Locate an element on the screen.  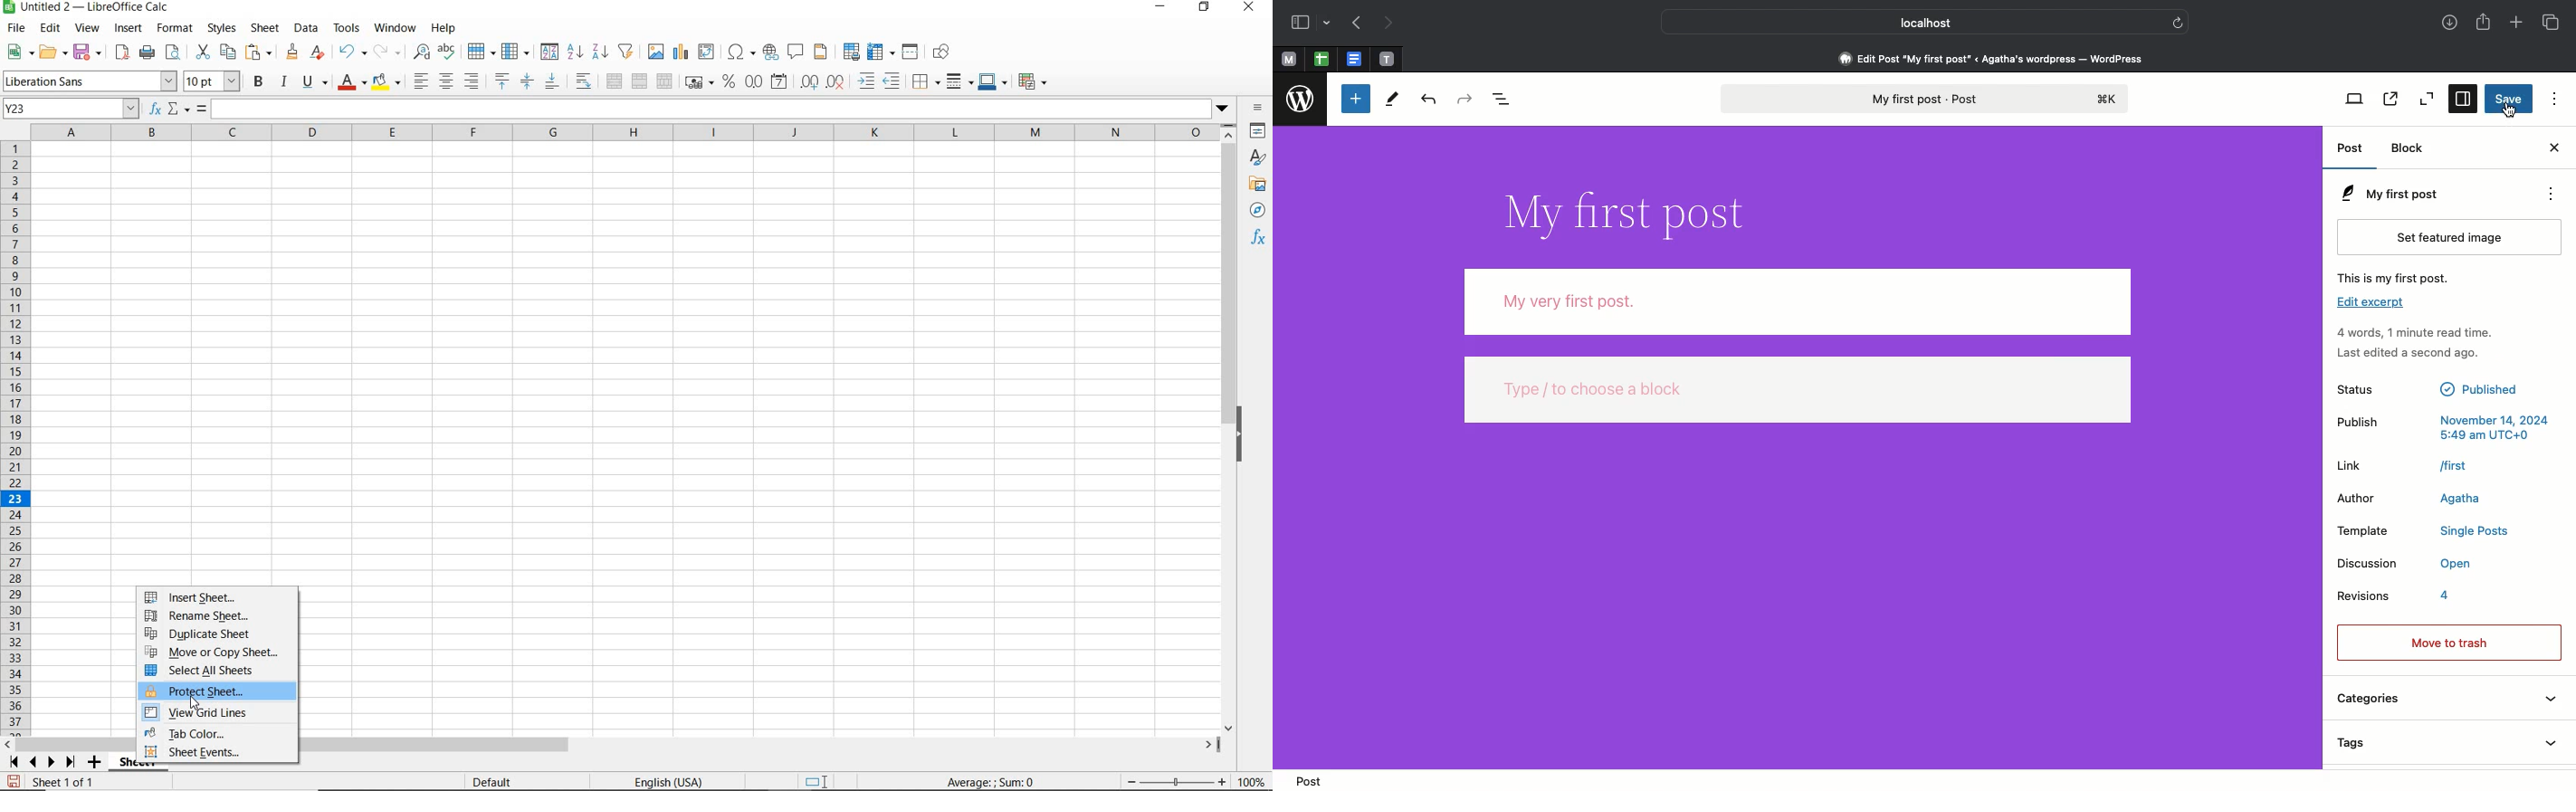
HIDE is located at coordinates (1248, 432).